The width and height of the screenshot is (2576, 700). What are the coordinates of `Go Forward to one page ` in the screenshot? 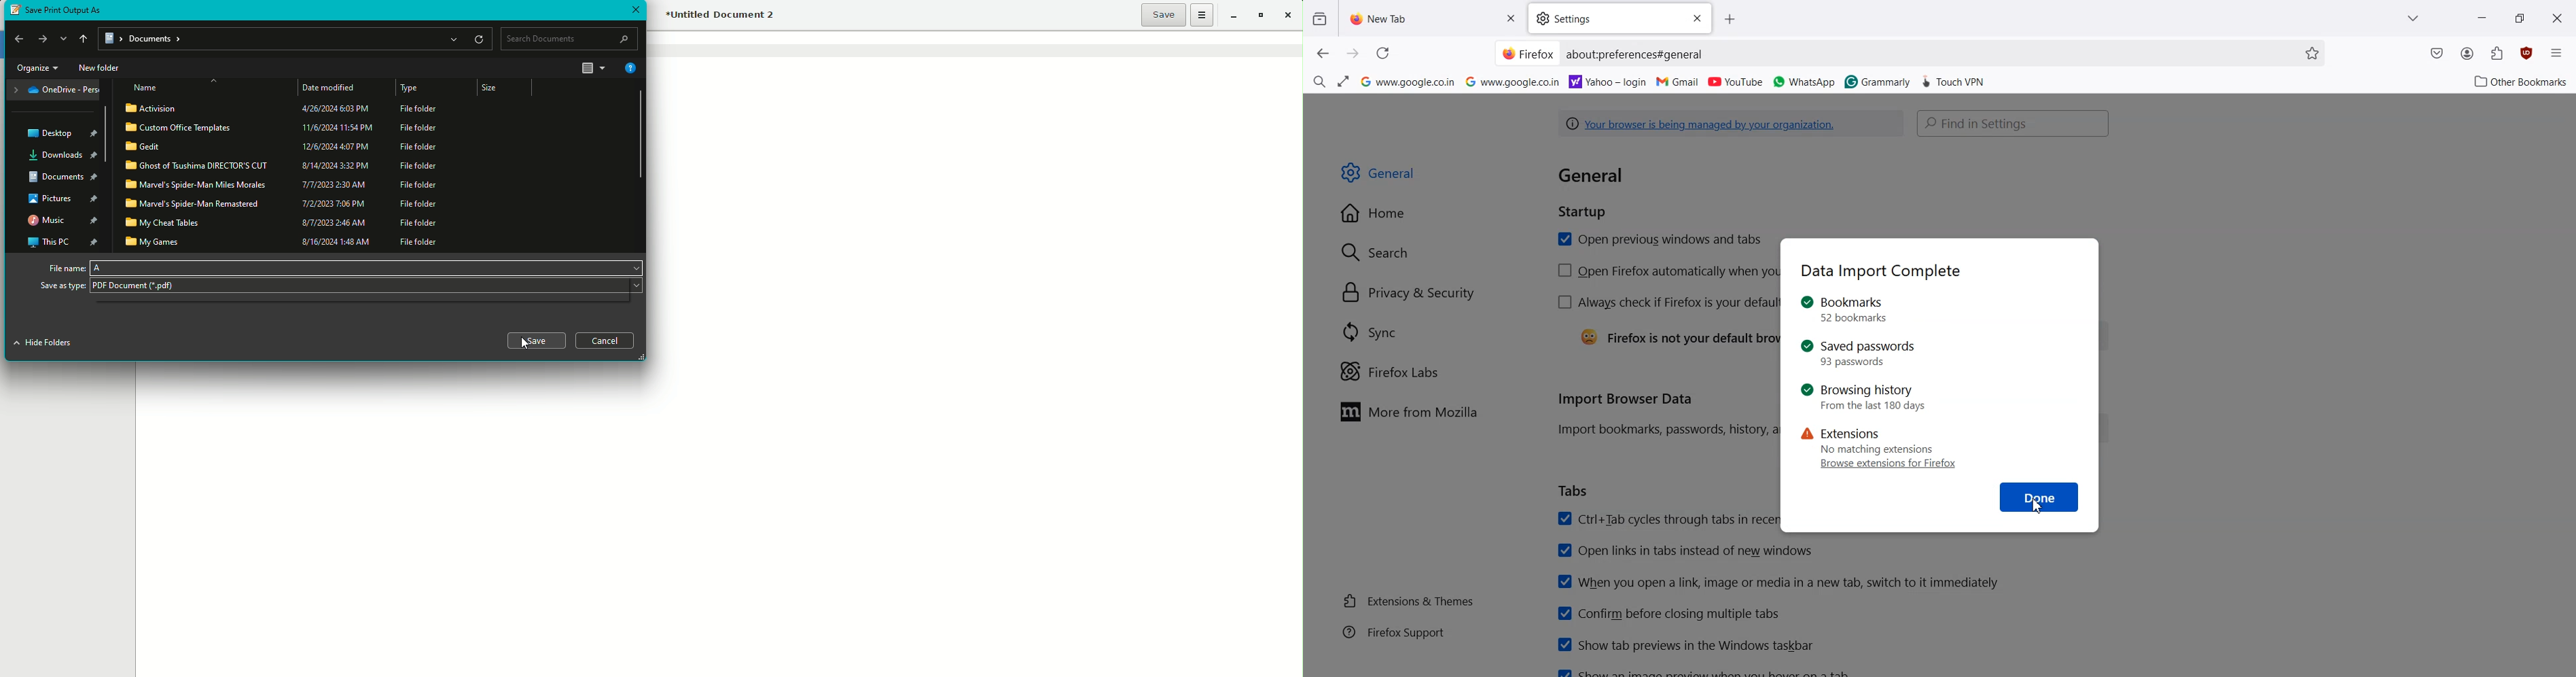 It's located at (1353, 54).